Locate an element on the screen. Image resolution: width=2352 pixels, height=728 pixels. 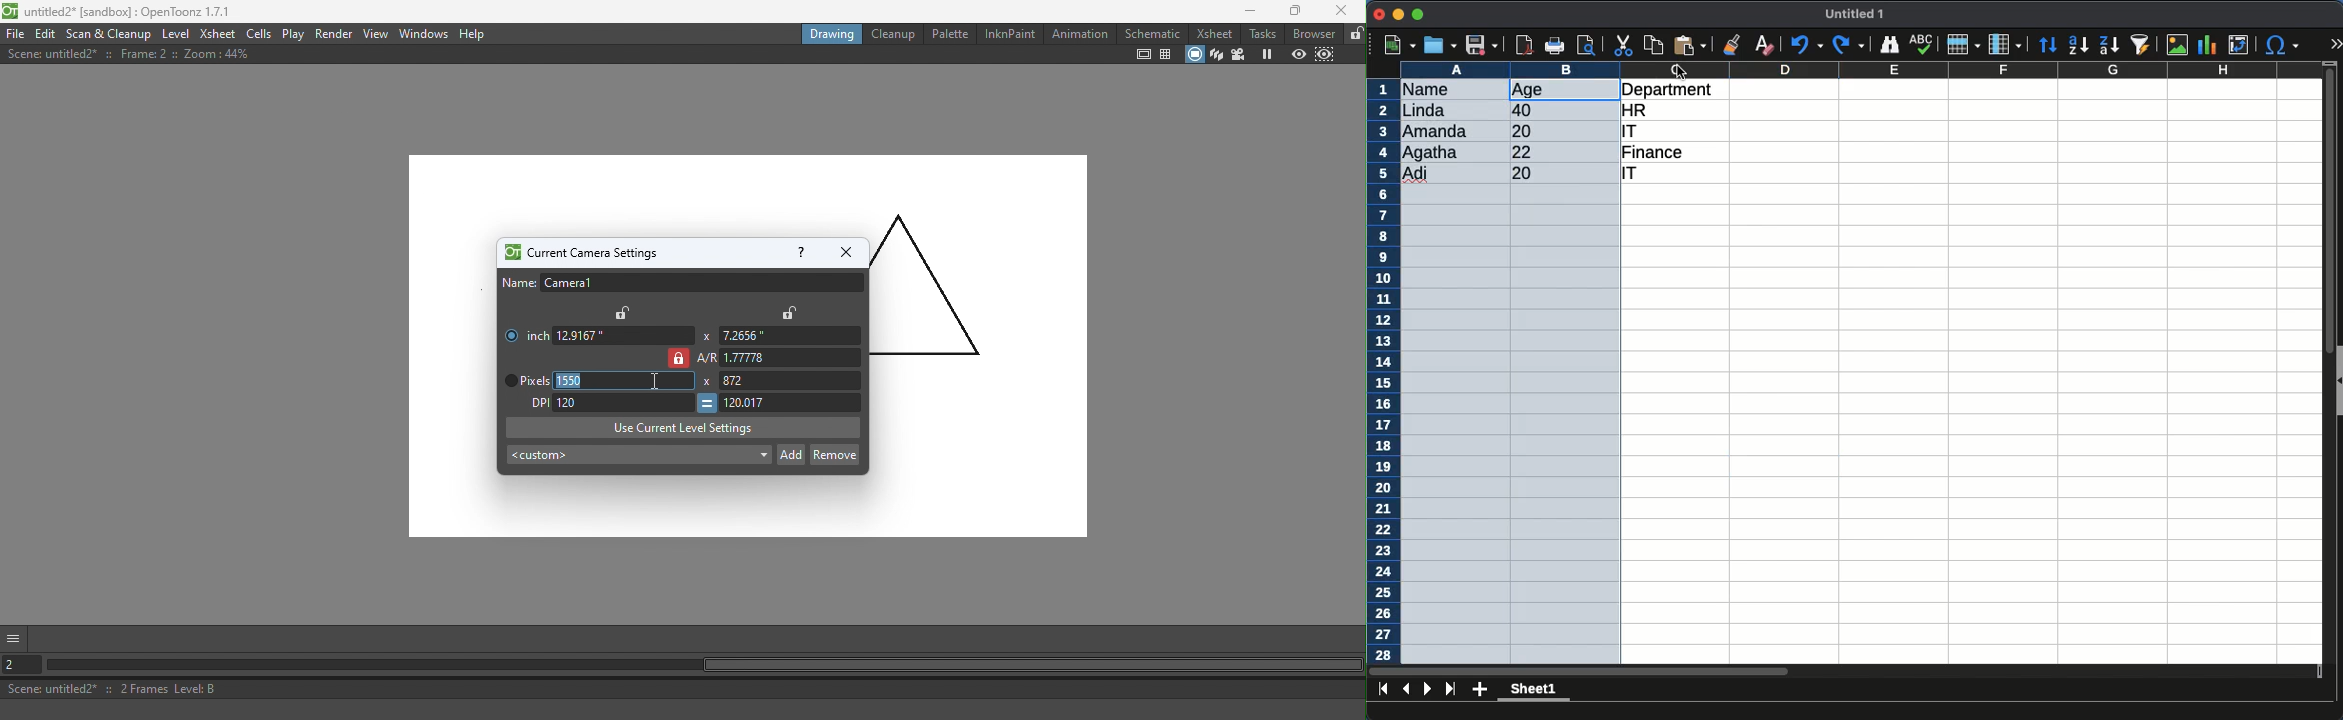
X is located at coordinates (707, 382).